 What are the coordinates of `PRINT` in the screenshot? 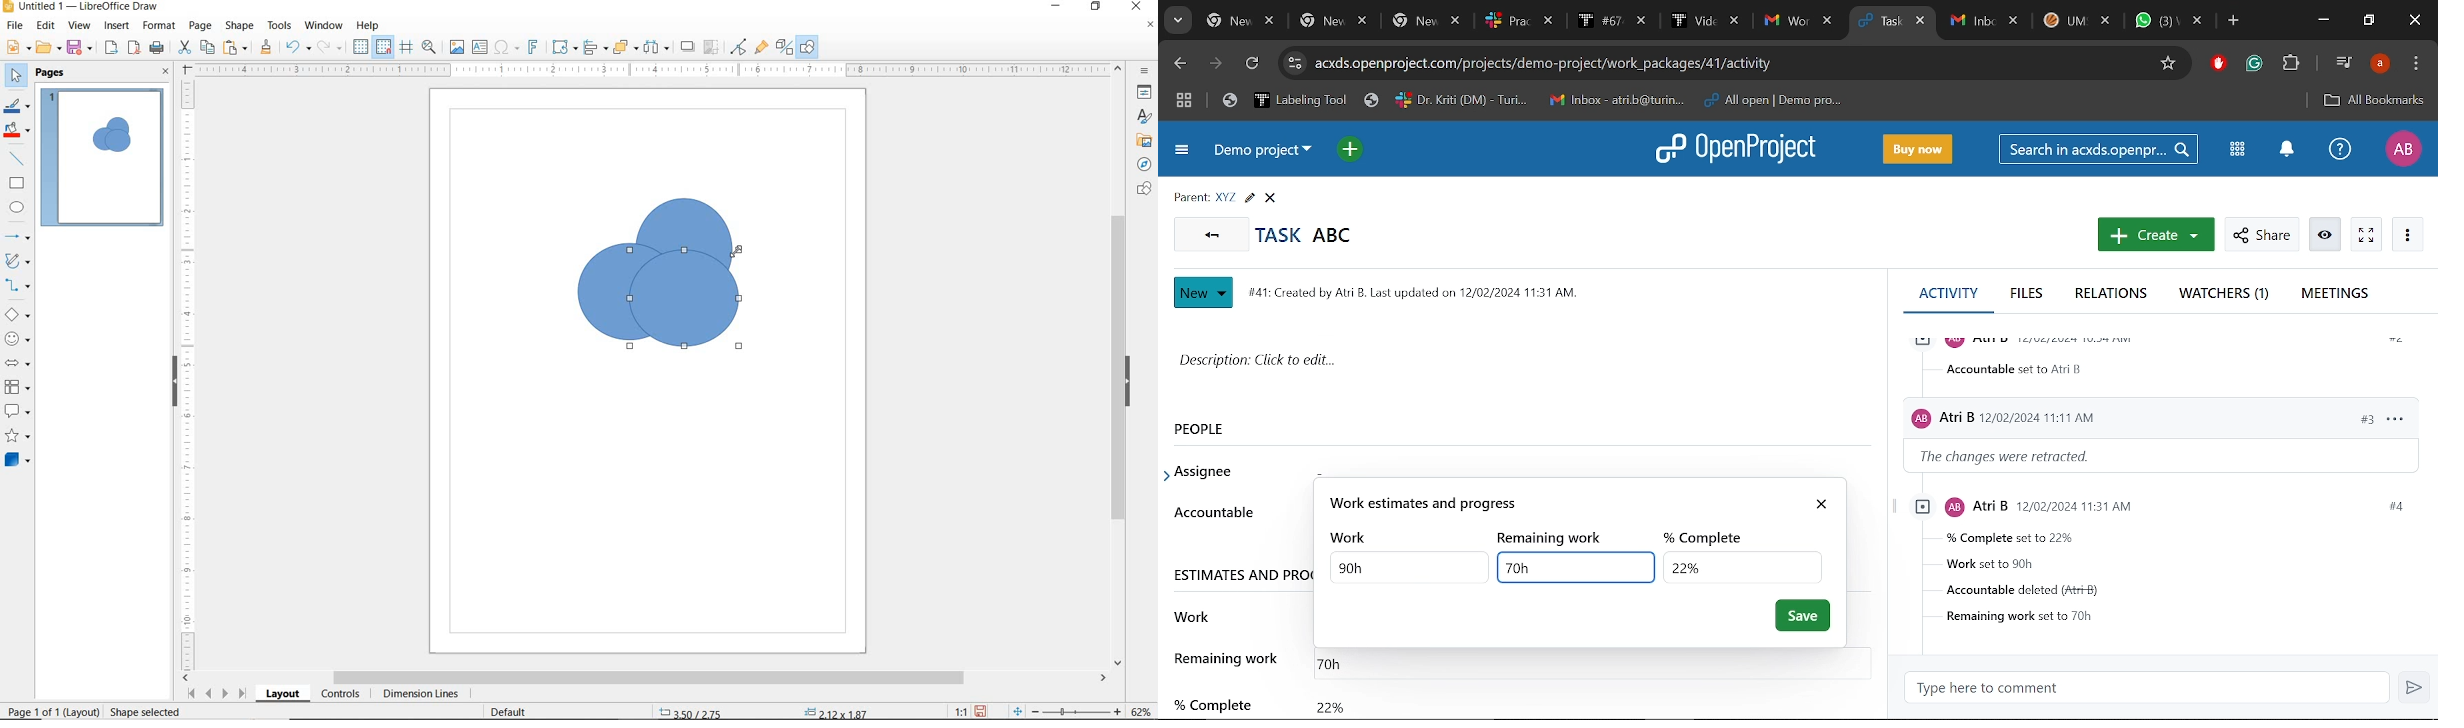 It's located at (157, 48).